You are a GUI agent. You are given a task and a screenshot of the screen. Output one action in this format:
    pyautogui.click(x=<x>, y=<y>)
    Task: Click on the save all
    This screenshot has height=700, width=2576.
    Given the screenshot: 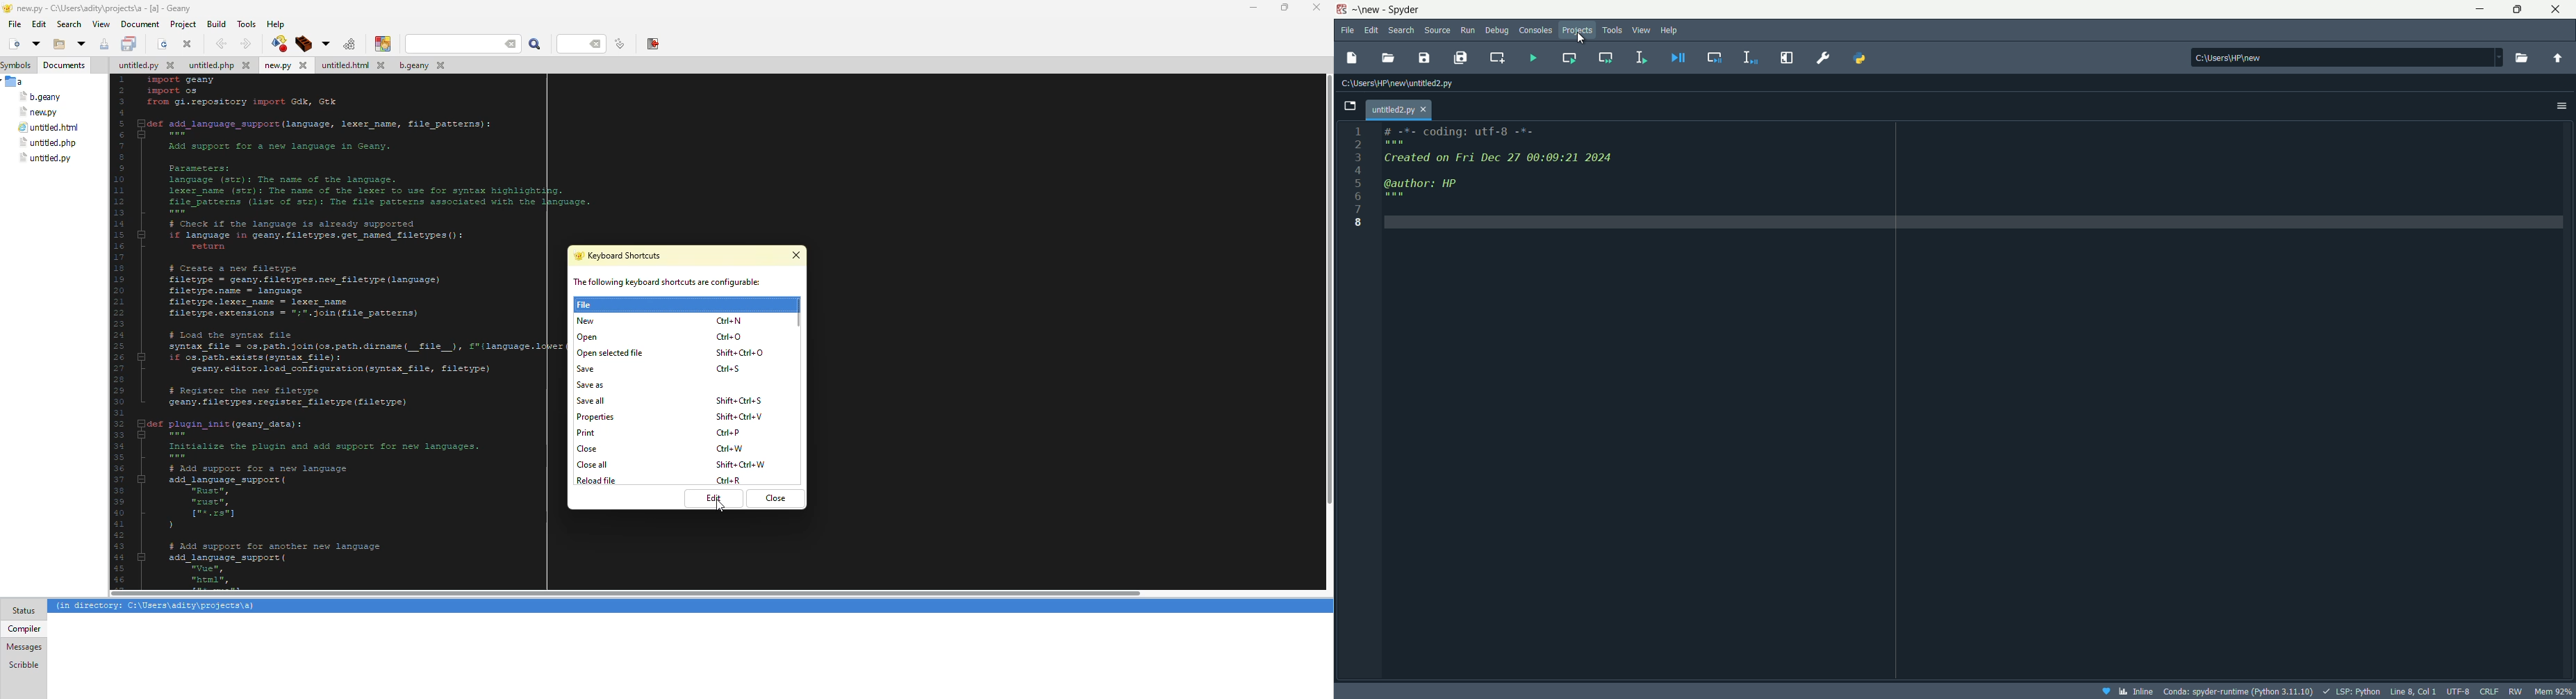 What is the action you would take?
    pyautogui.click(x=592, y=401)
    